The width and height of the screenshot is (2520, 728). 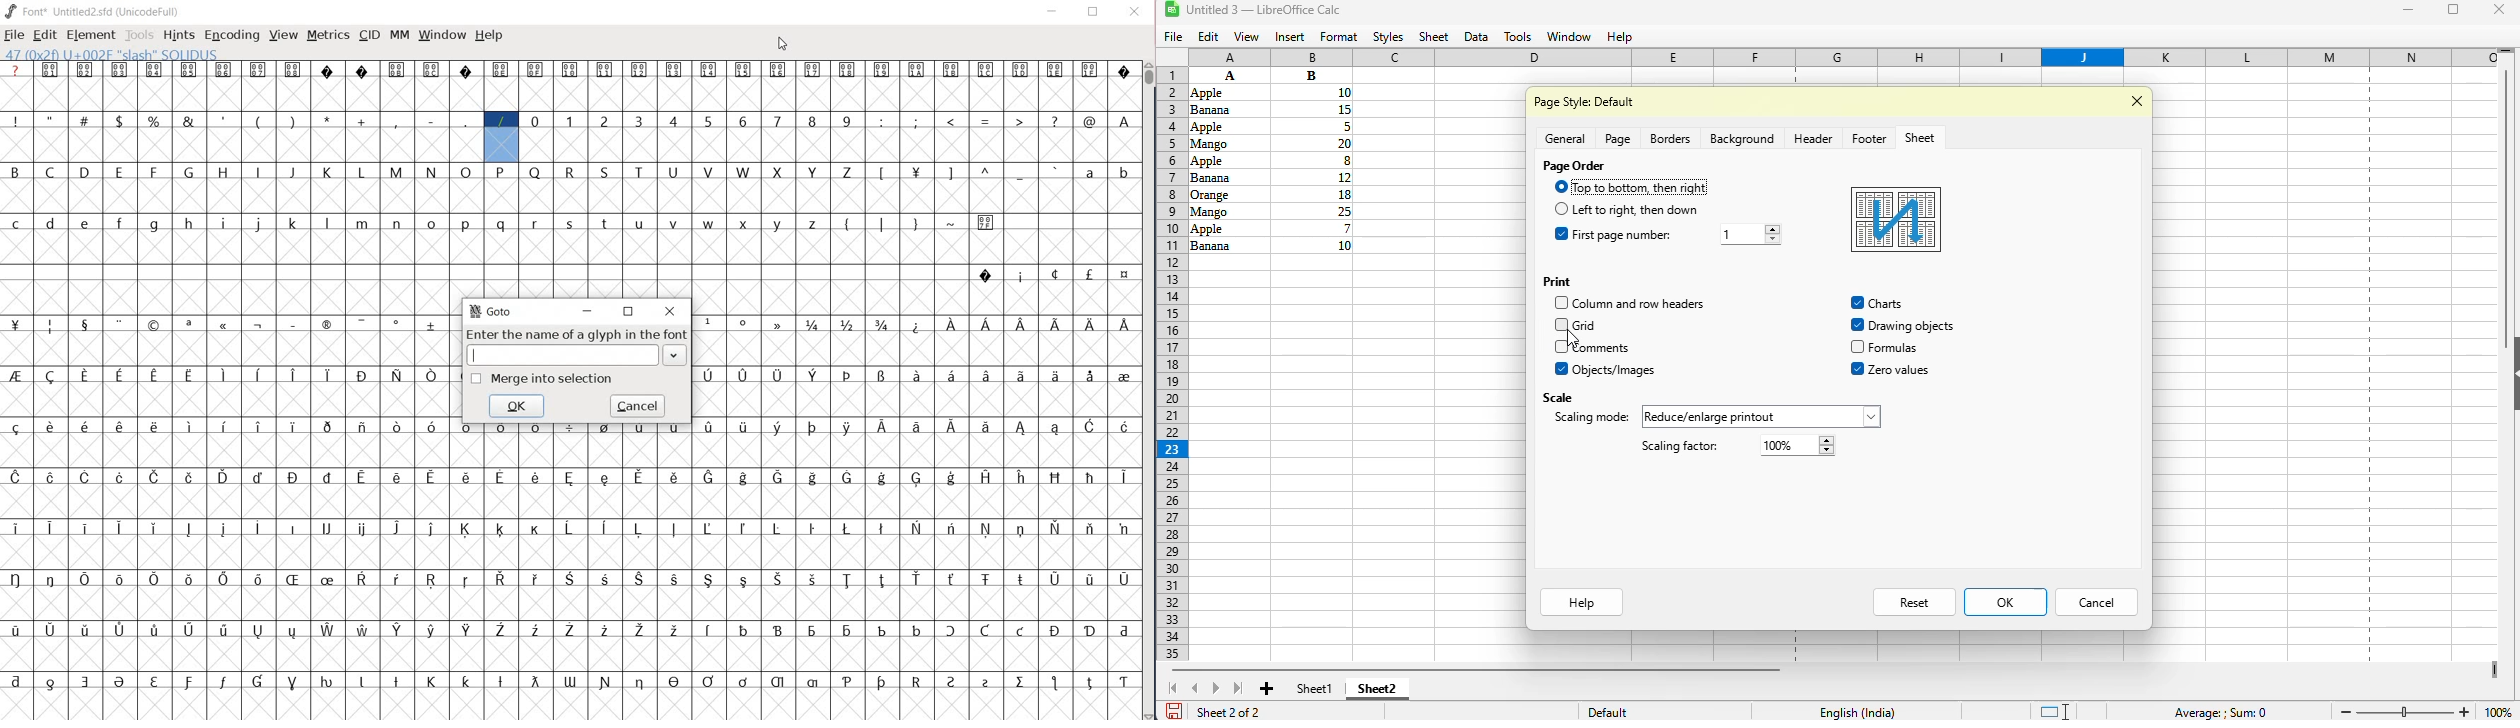 What do you see at coordinates (777, 528) in the screenshot?
I see `glyph` at bounding box center [777, 528].